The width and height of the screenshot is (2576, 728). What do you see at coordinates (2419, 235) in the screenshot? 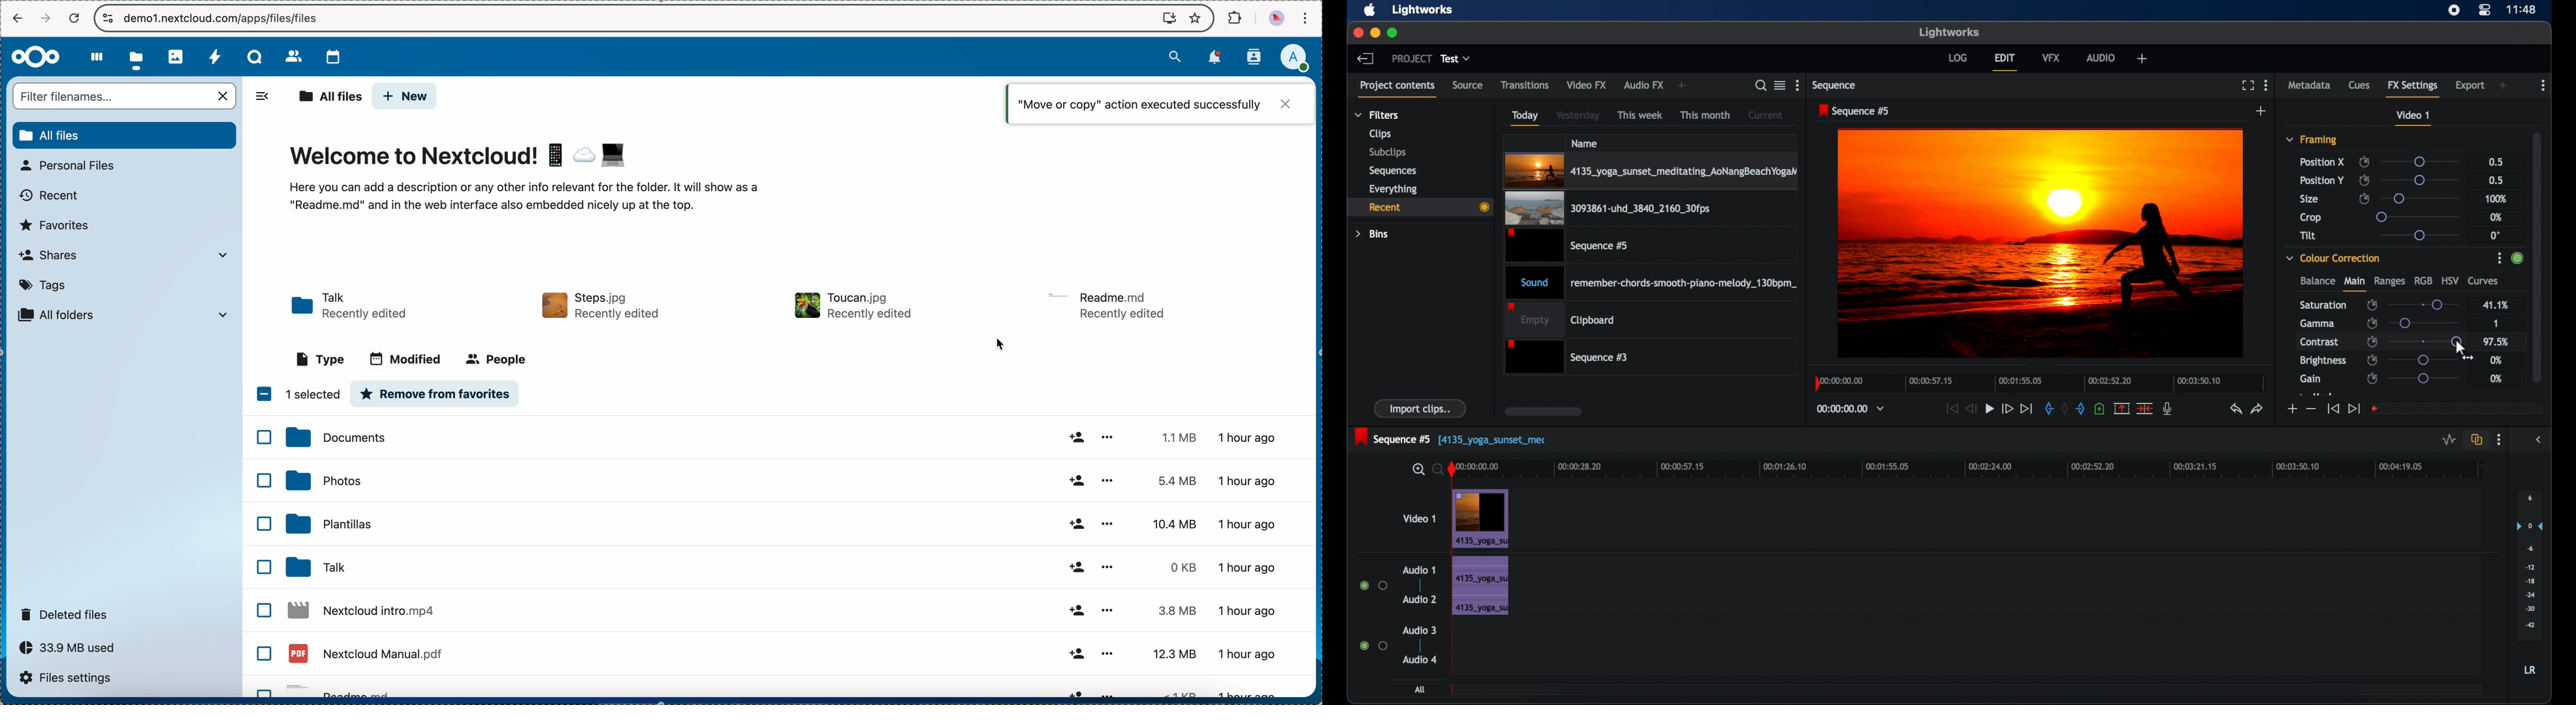
I see `slider` at bounding box center [2419, 235].